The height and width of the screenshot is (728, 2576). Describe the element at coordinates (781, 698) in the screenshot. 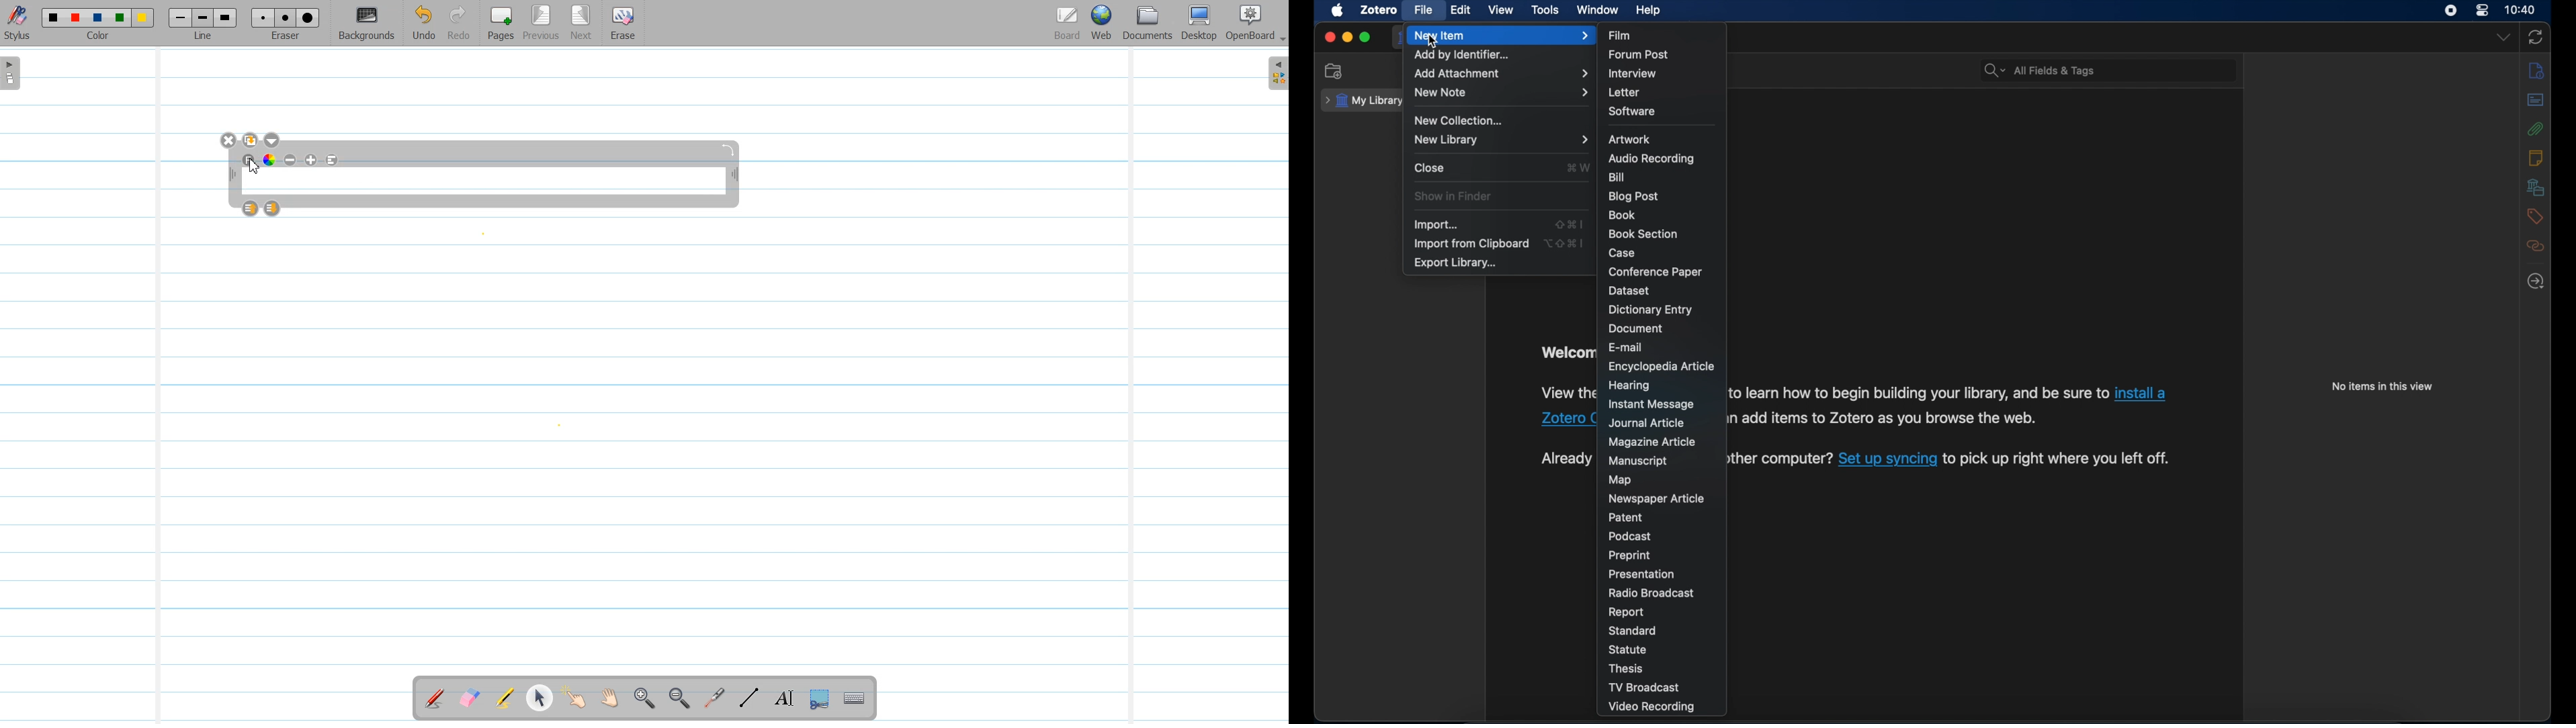

I see `Text Tool` at that location.